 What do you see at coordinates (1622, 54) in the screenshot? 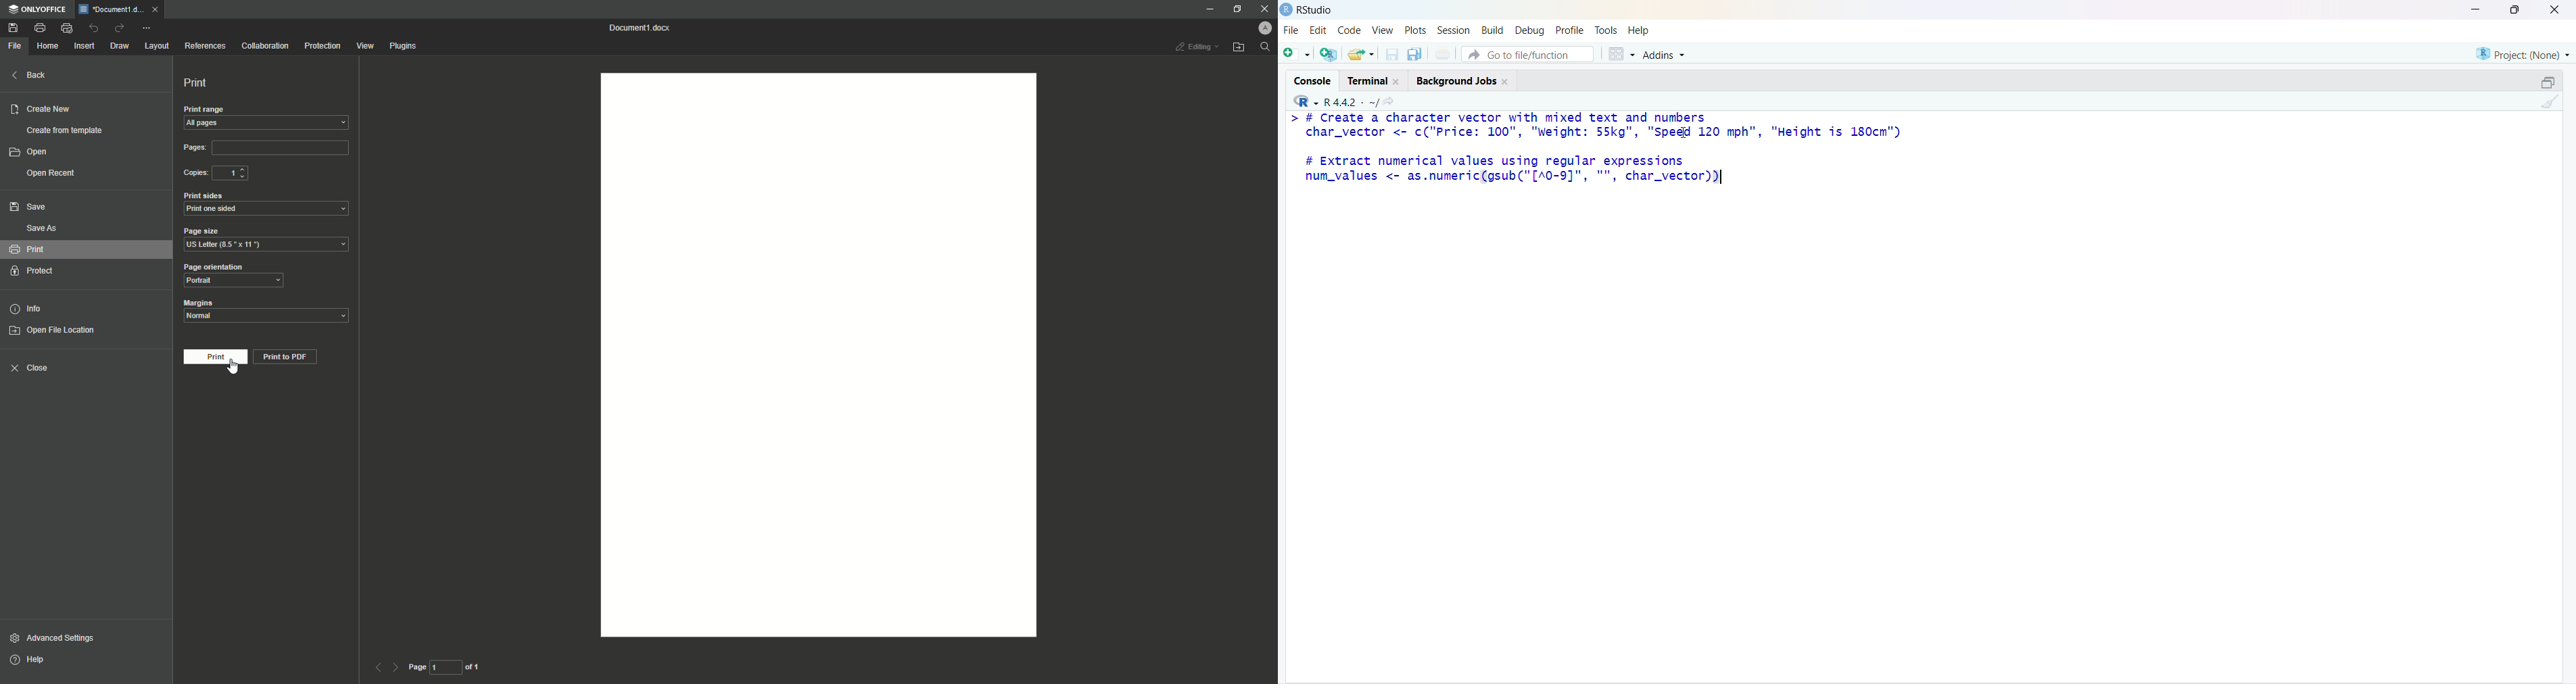
I see `grid view` at bounding box center [1622, 54].